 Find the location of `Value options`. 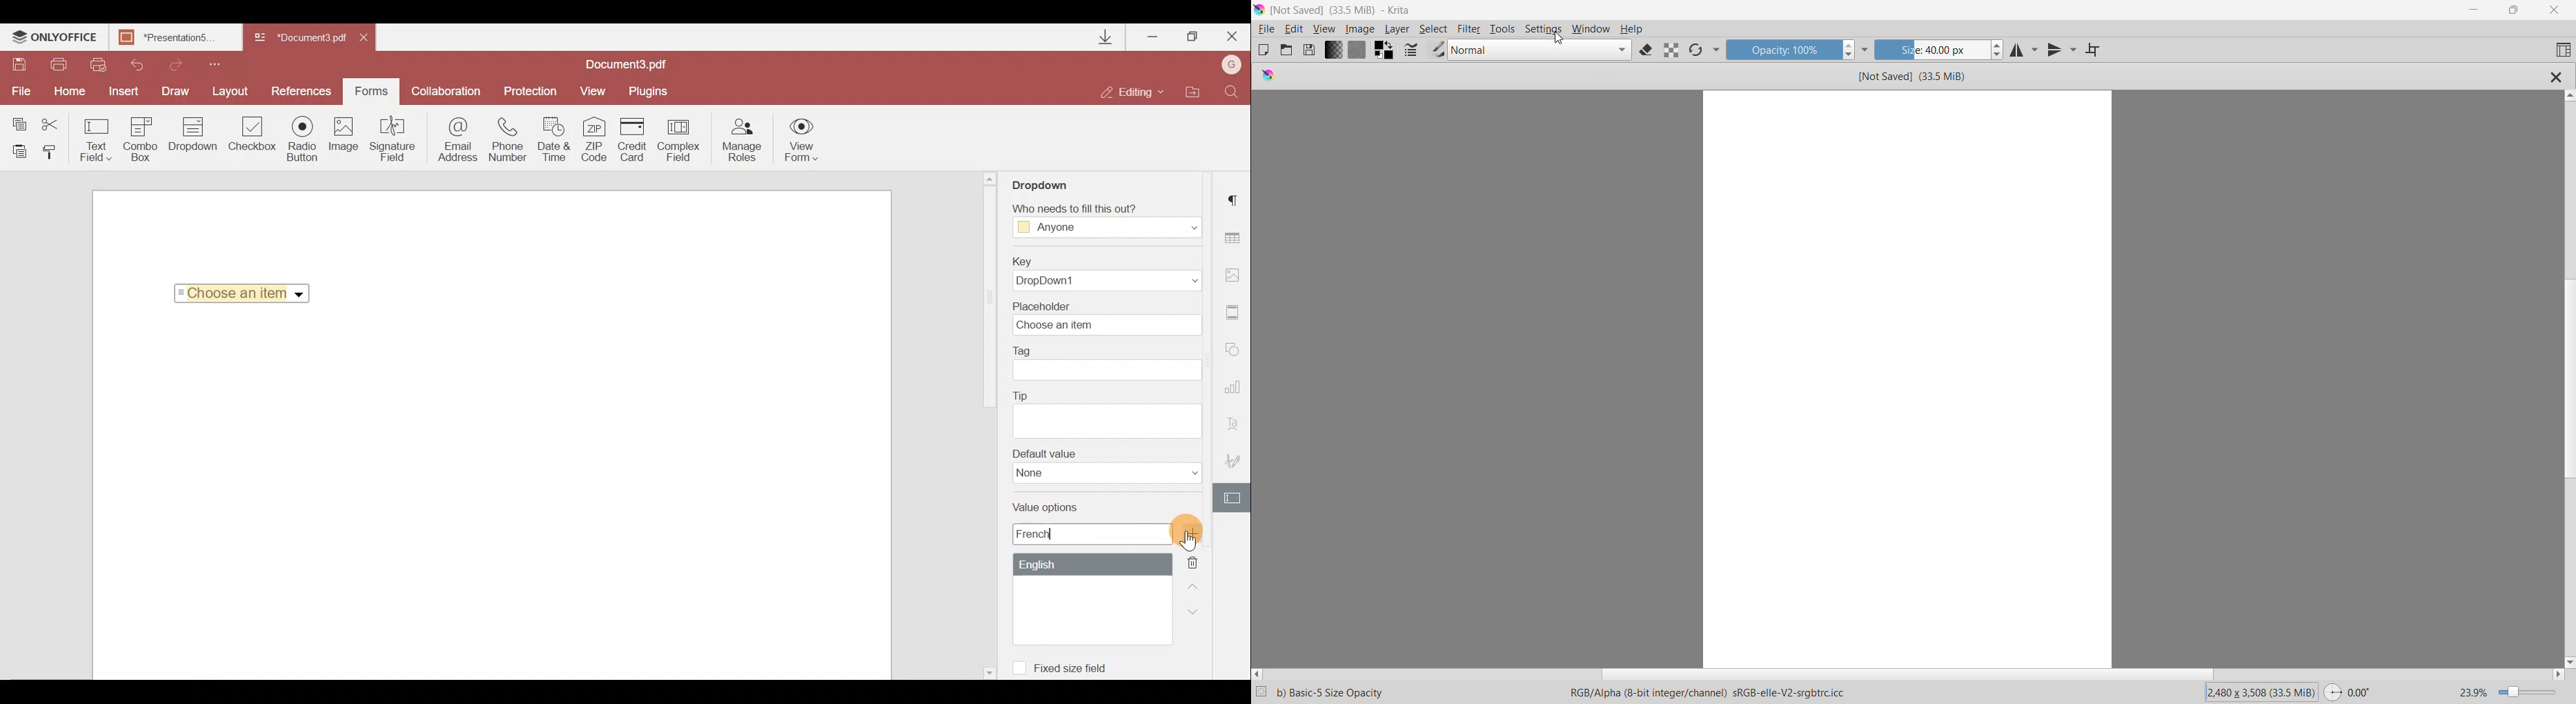

Value options is located at coordinates (1083, 572).